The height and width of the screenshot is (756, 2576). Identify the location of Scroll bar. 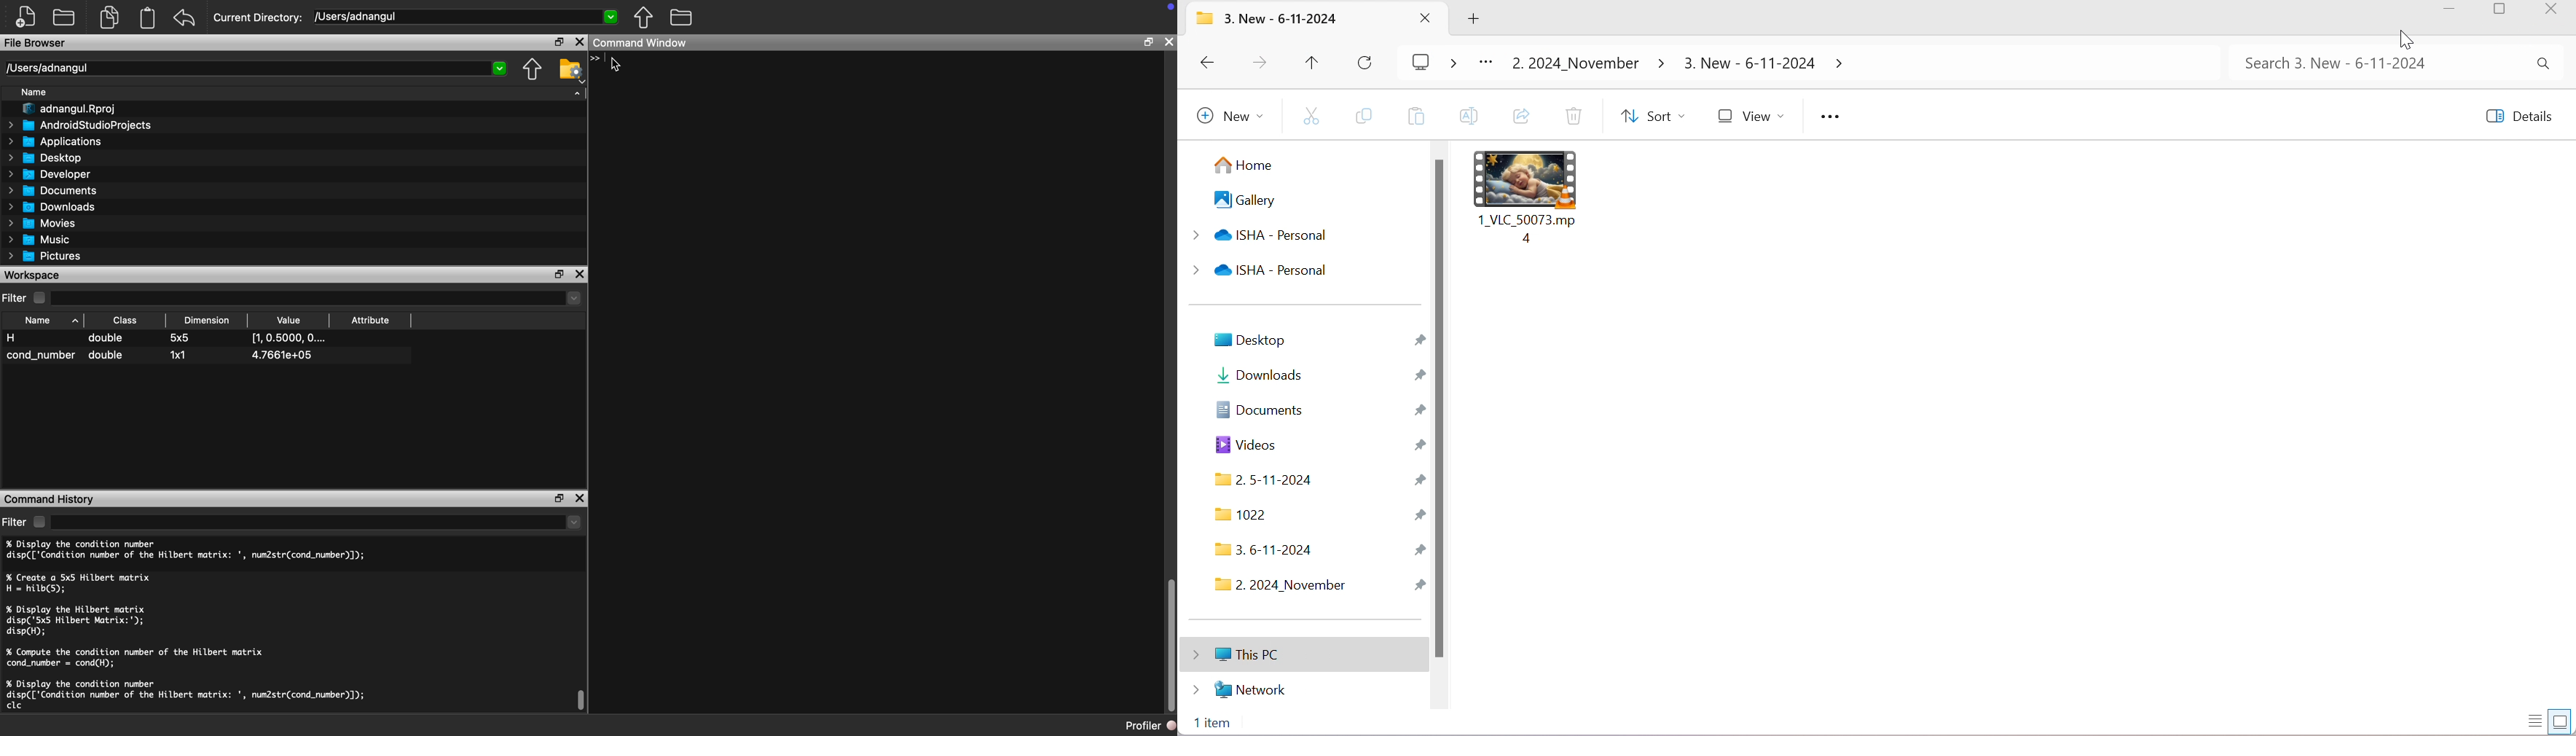
(1442, 409).